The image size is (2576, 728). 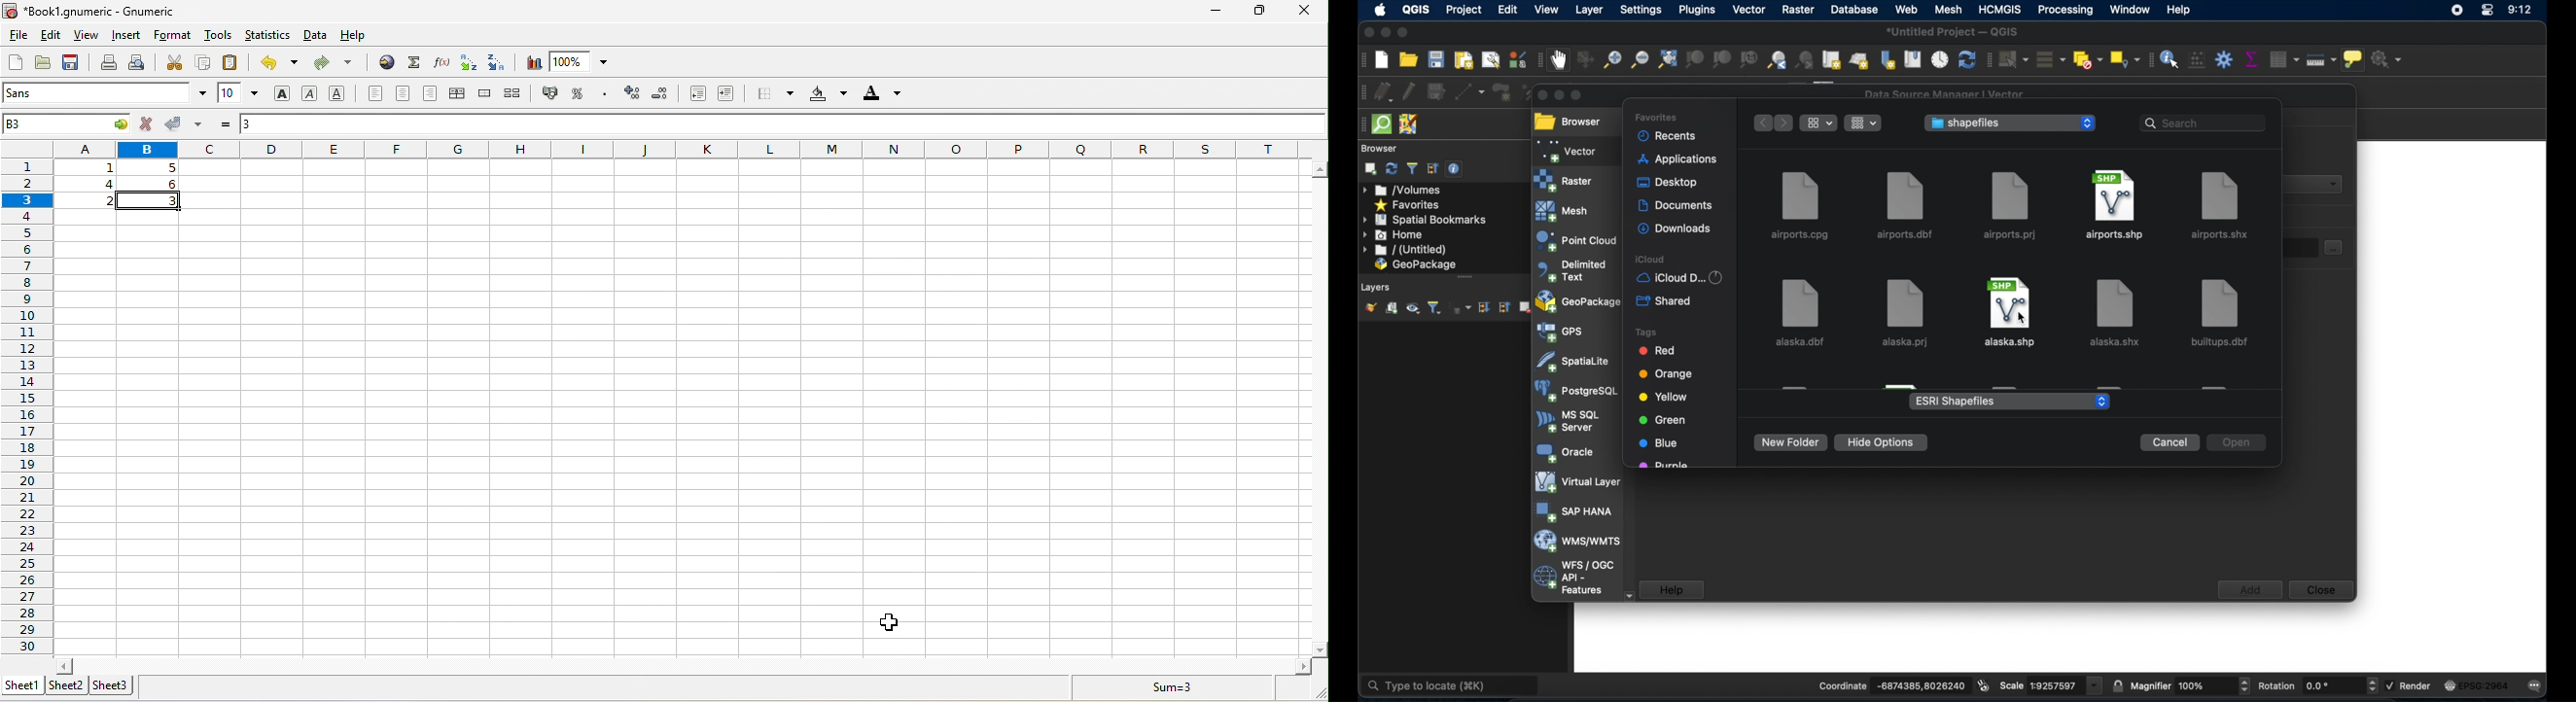 What do you see at coordinates (1382, 148) in the screenshot?
I see `browser` at bounding box center [1382, 148].